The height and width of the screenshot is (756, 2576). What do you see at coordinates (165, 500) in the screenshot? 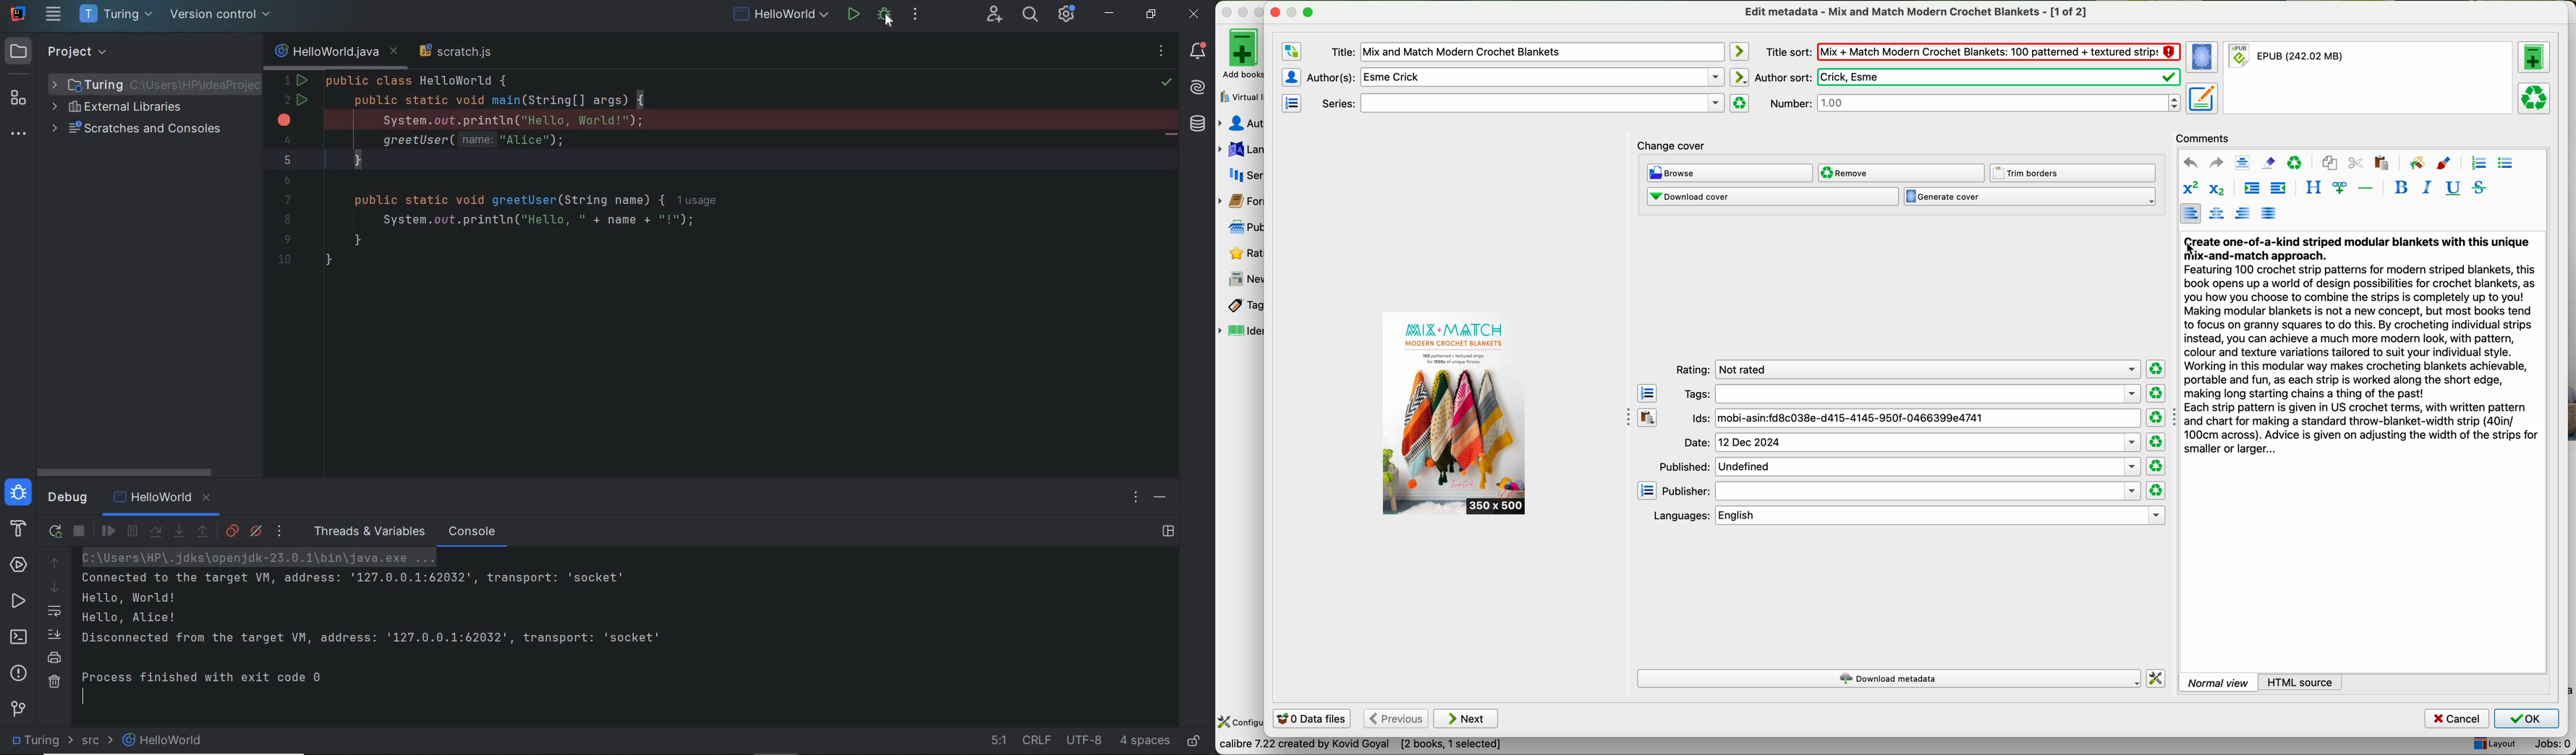
I see `HelloWorld` at bounding box center [165, 500].